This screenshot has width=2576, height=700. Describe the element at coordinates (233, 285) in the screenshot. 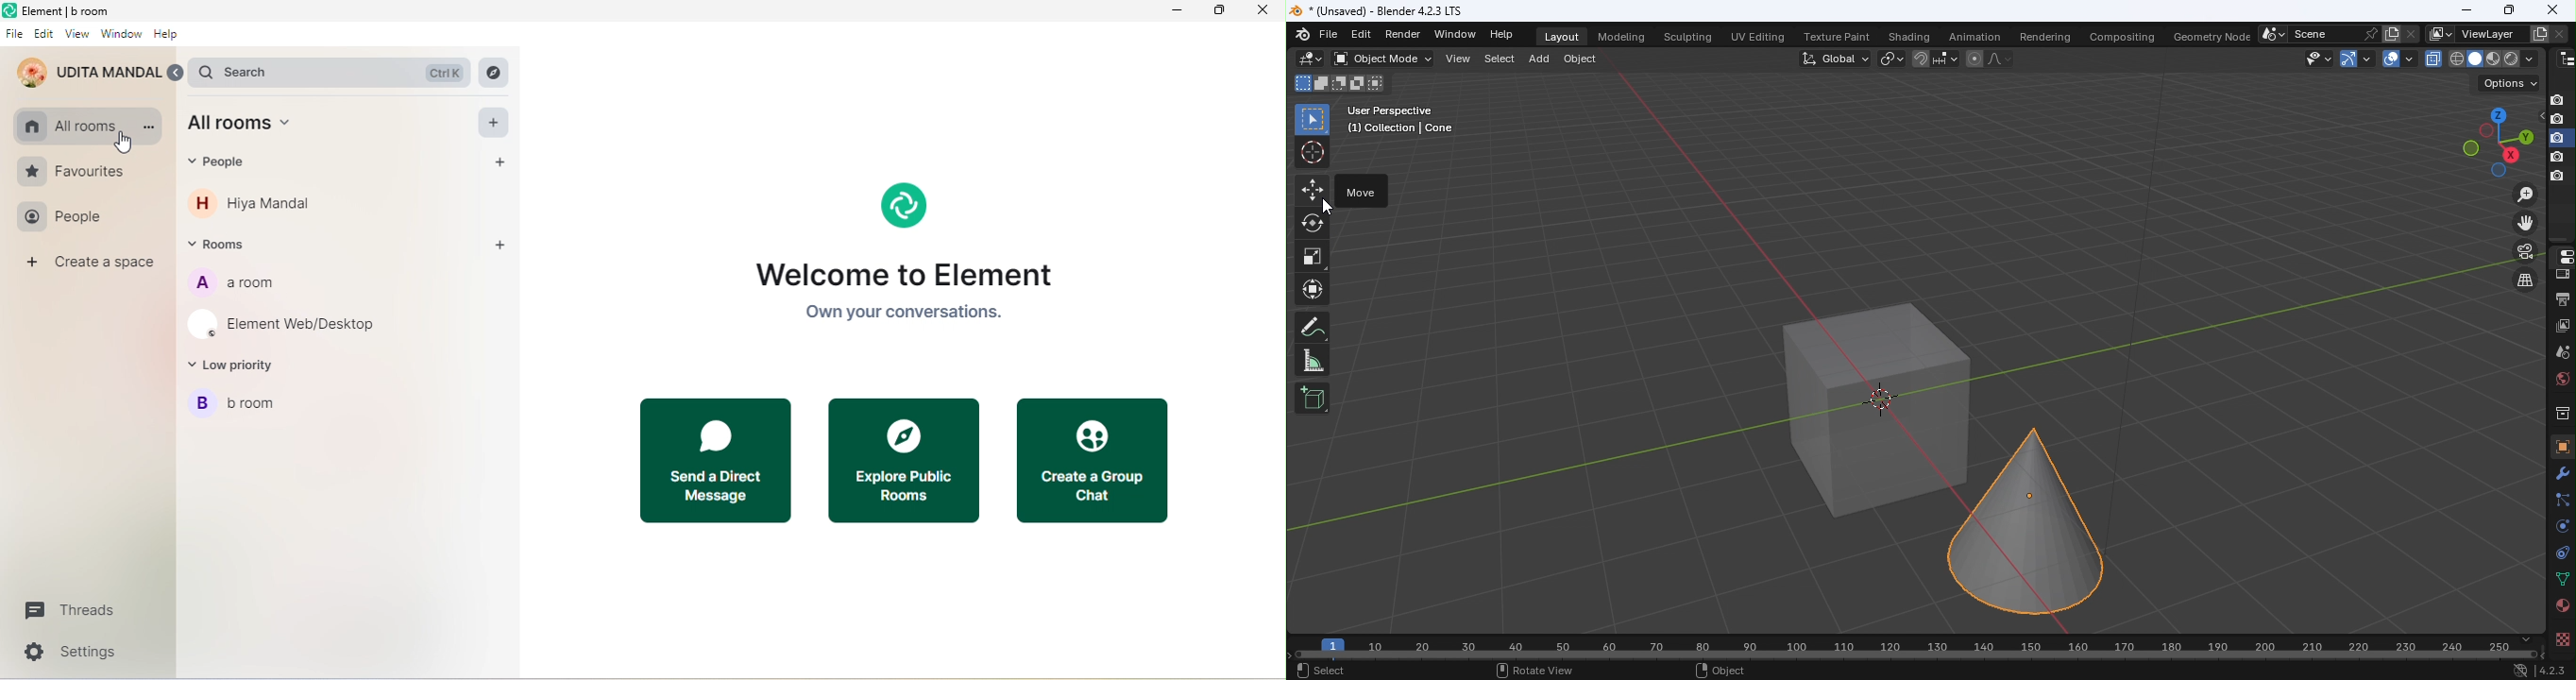

I see `a room` at that location.